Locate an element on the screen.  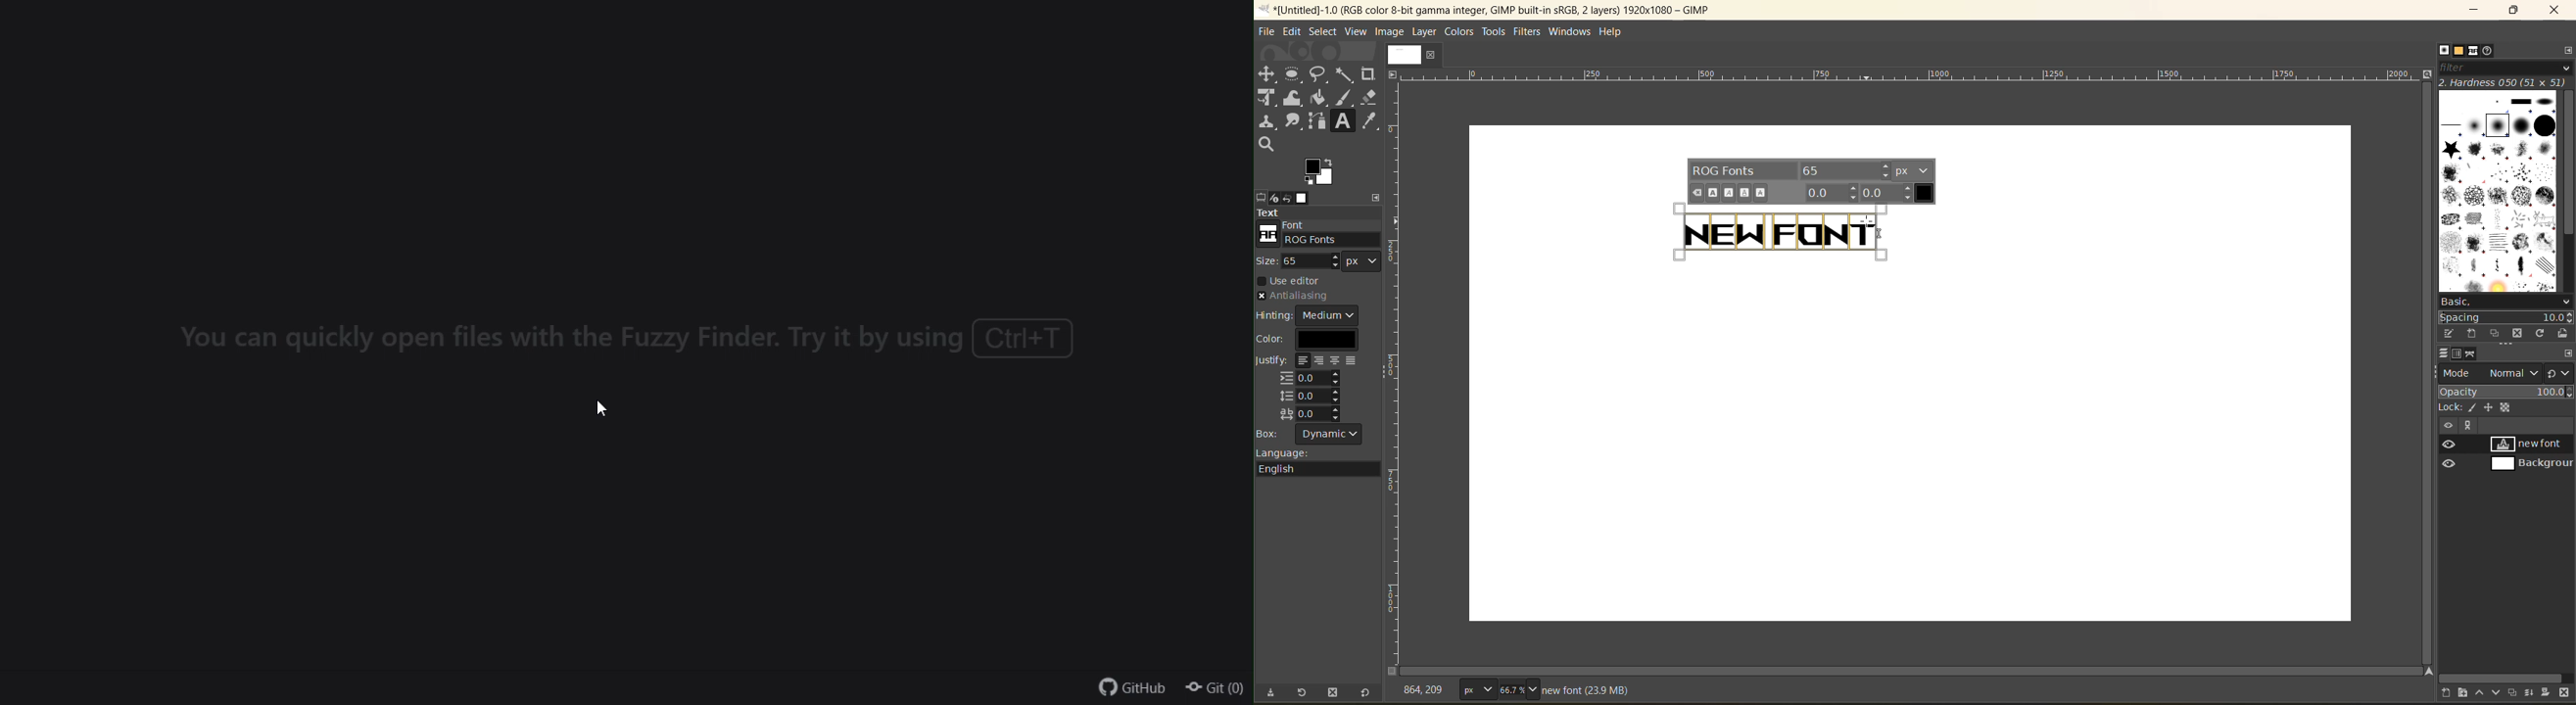
delete tool preset is located at coordinates (1334, 691).